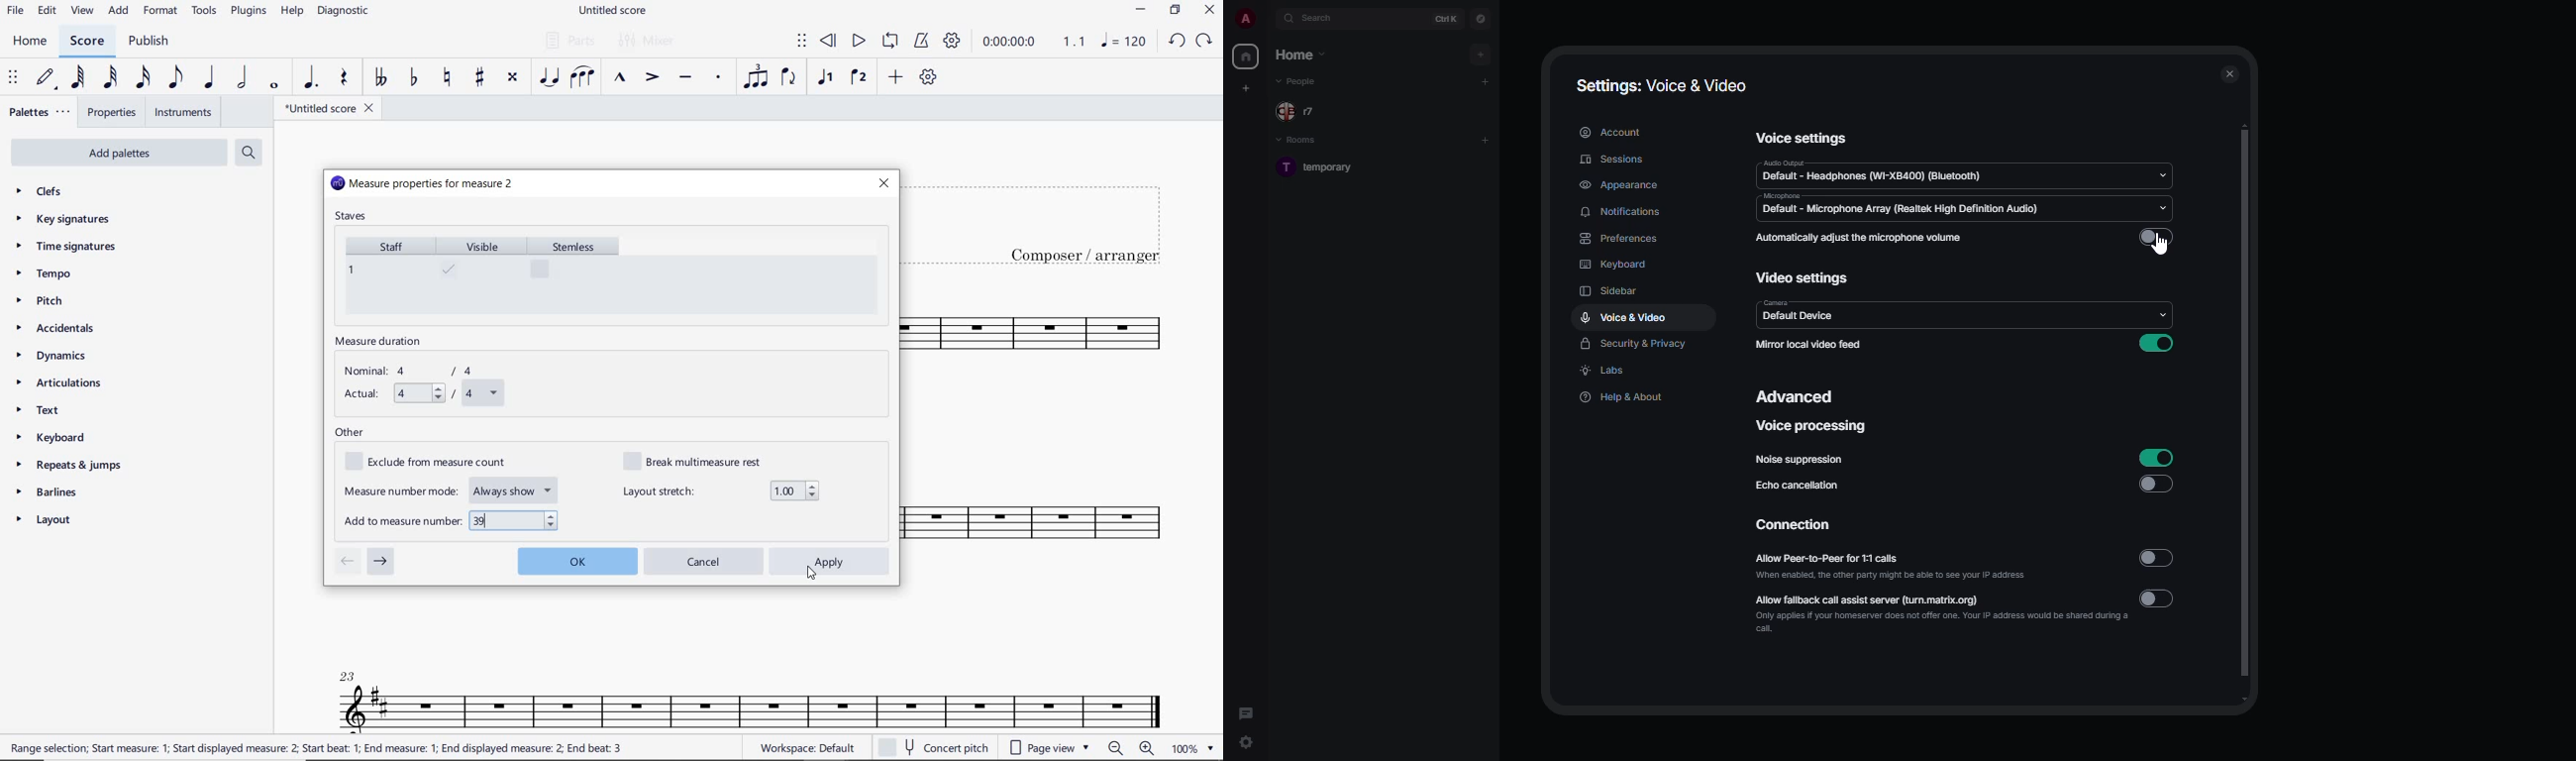 The image size is (2576, 784). I want to click on REDO, so click(1206, 41).